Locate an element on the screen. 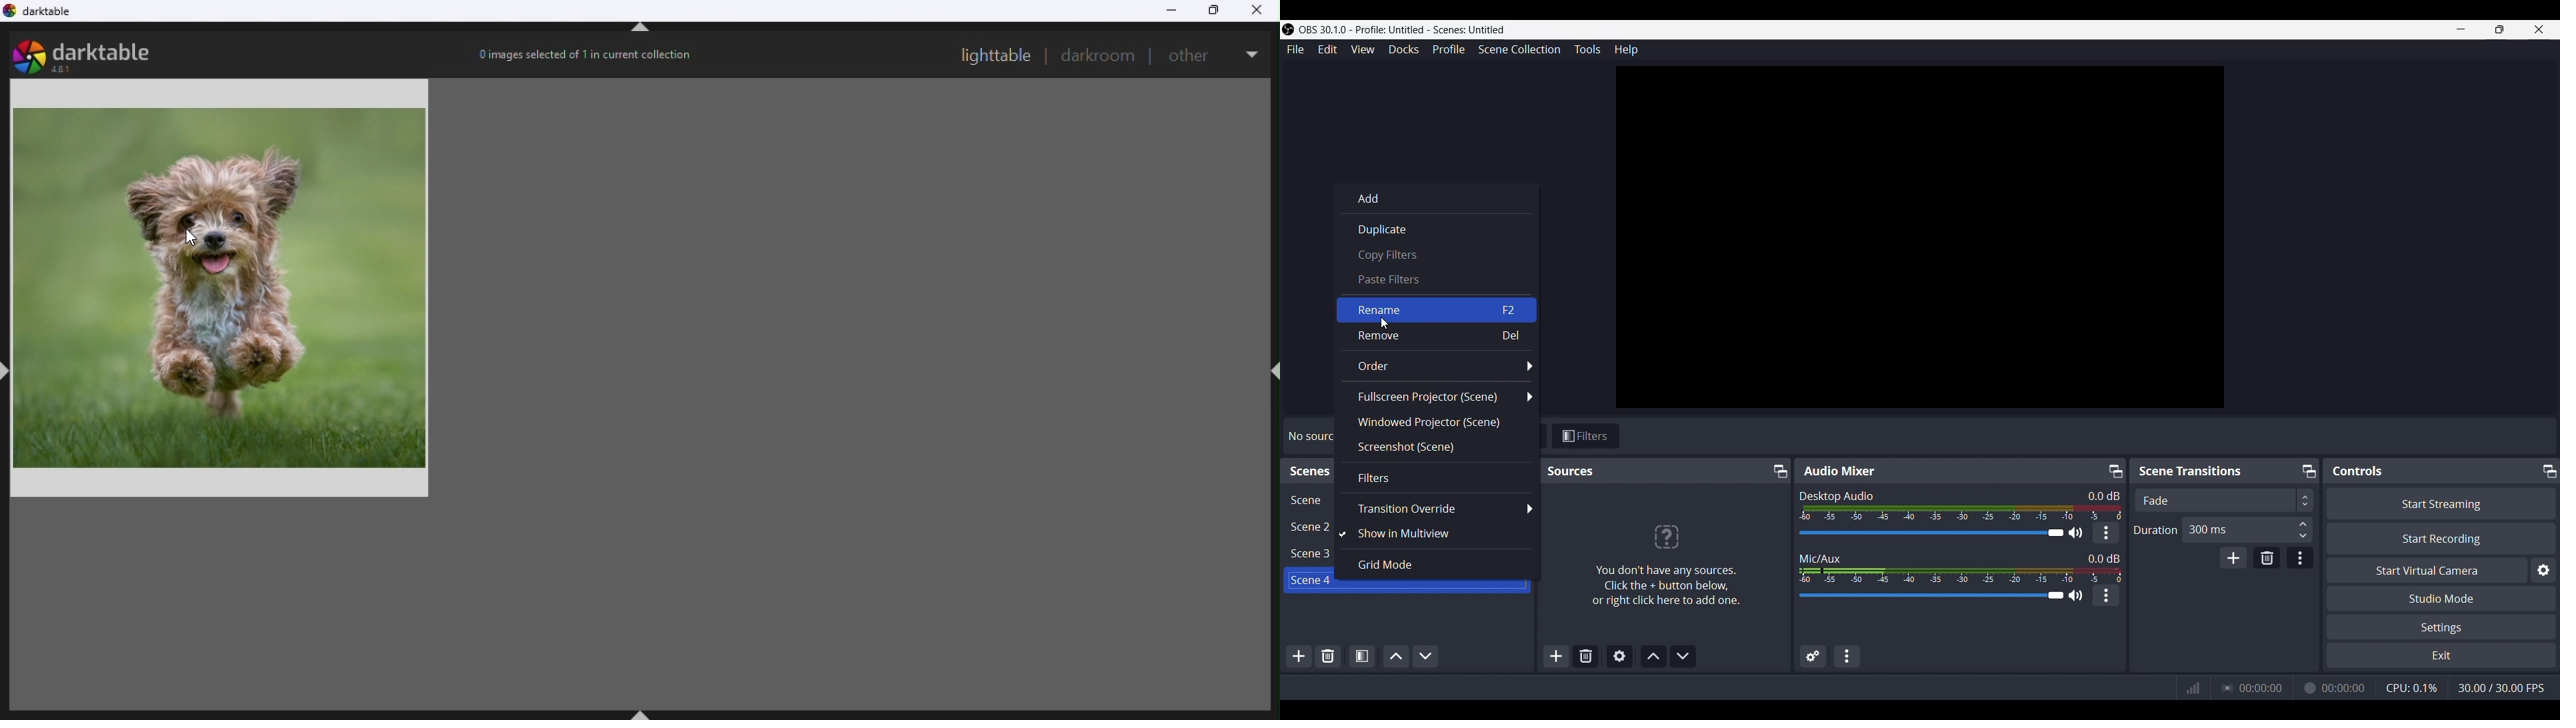  ? is located at coordinates (1665, 535).